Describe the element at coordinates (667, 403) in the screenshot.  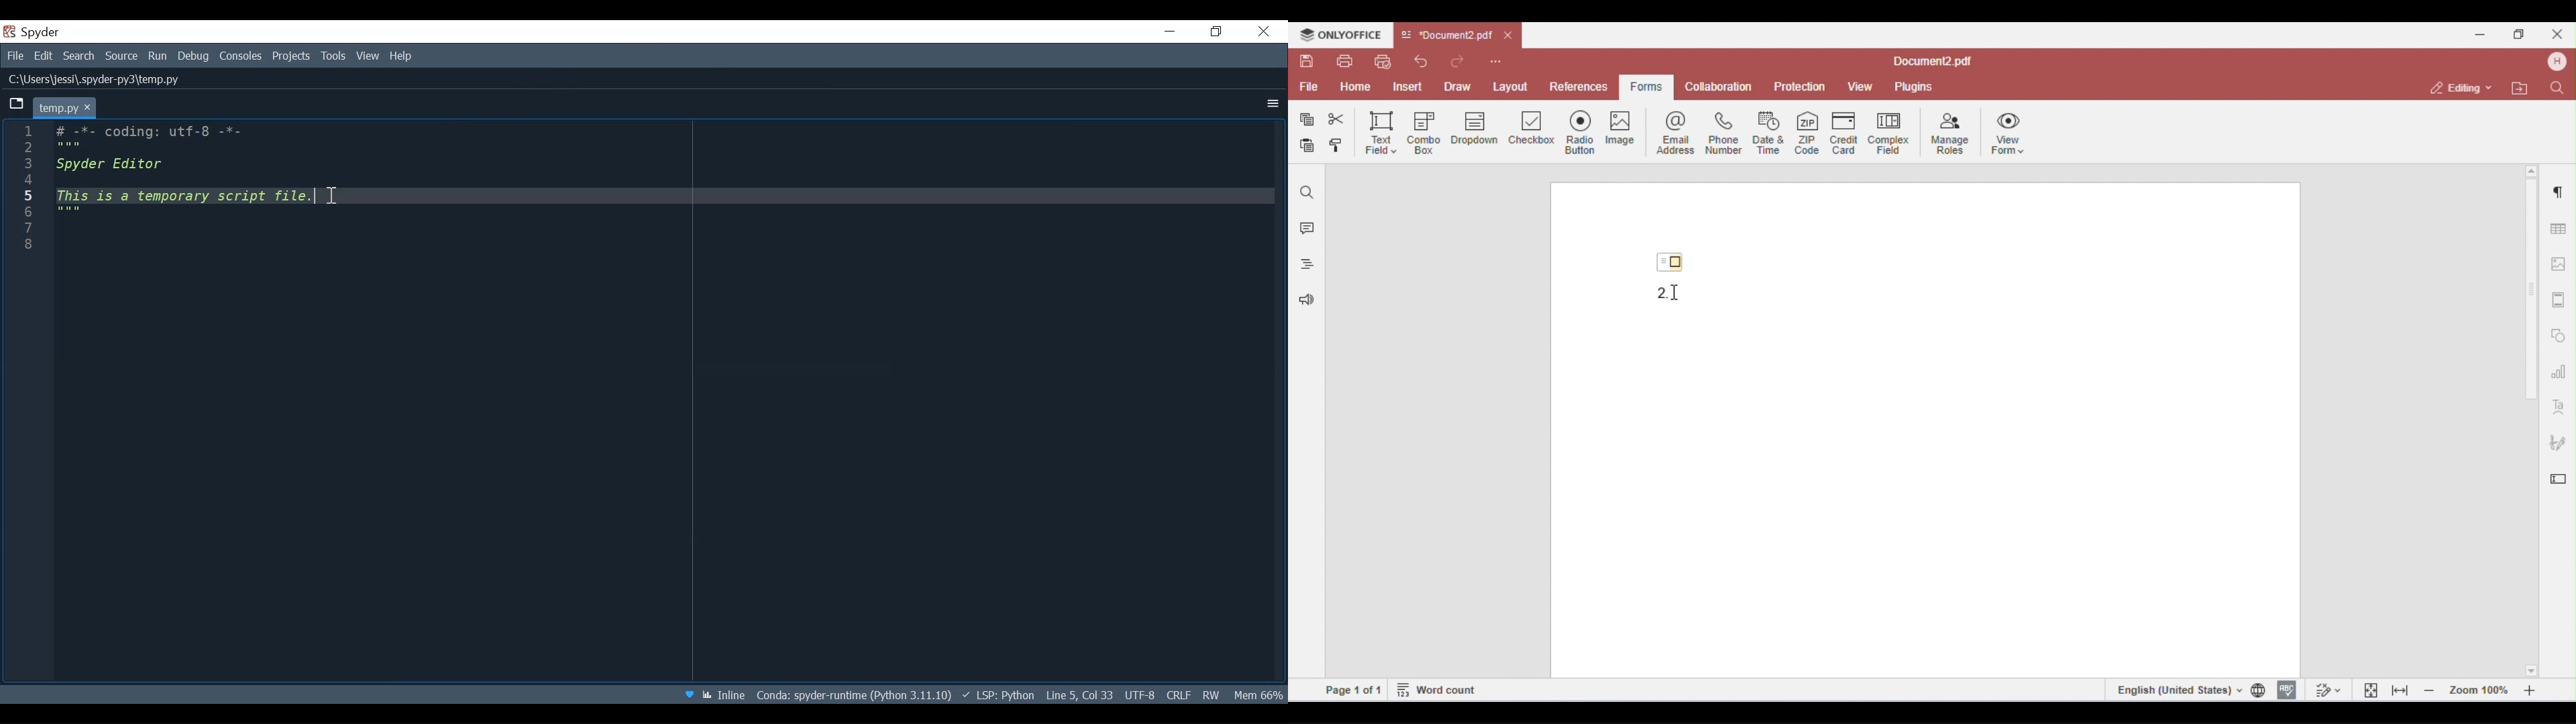
I see `# -*- coding: utf-8 -*- """ Spyder Editor  This is a temporary script file. """` at that location.